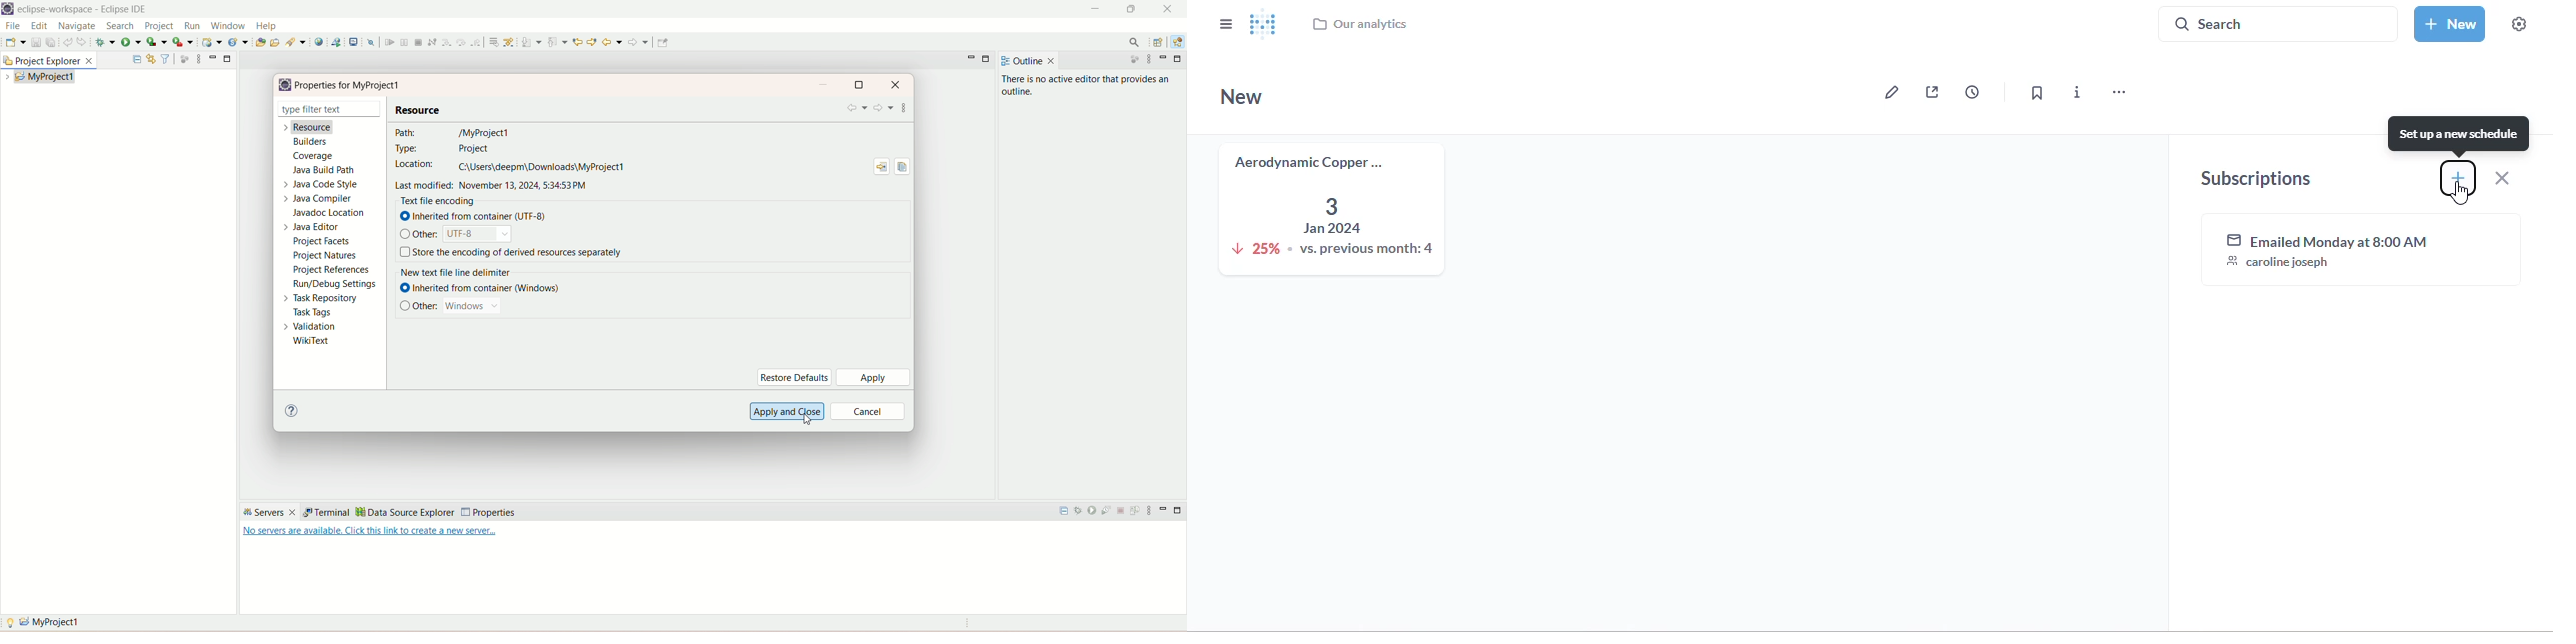 This screenshot has width=2576, height=644. What do you see at coordinates (1064, 514) in the screenshot?
I see `collapse all` at bounding box center [1064, 514].